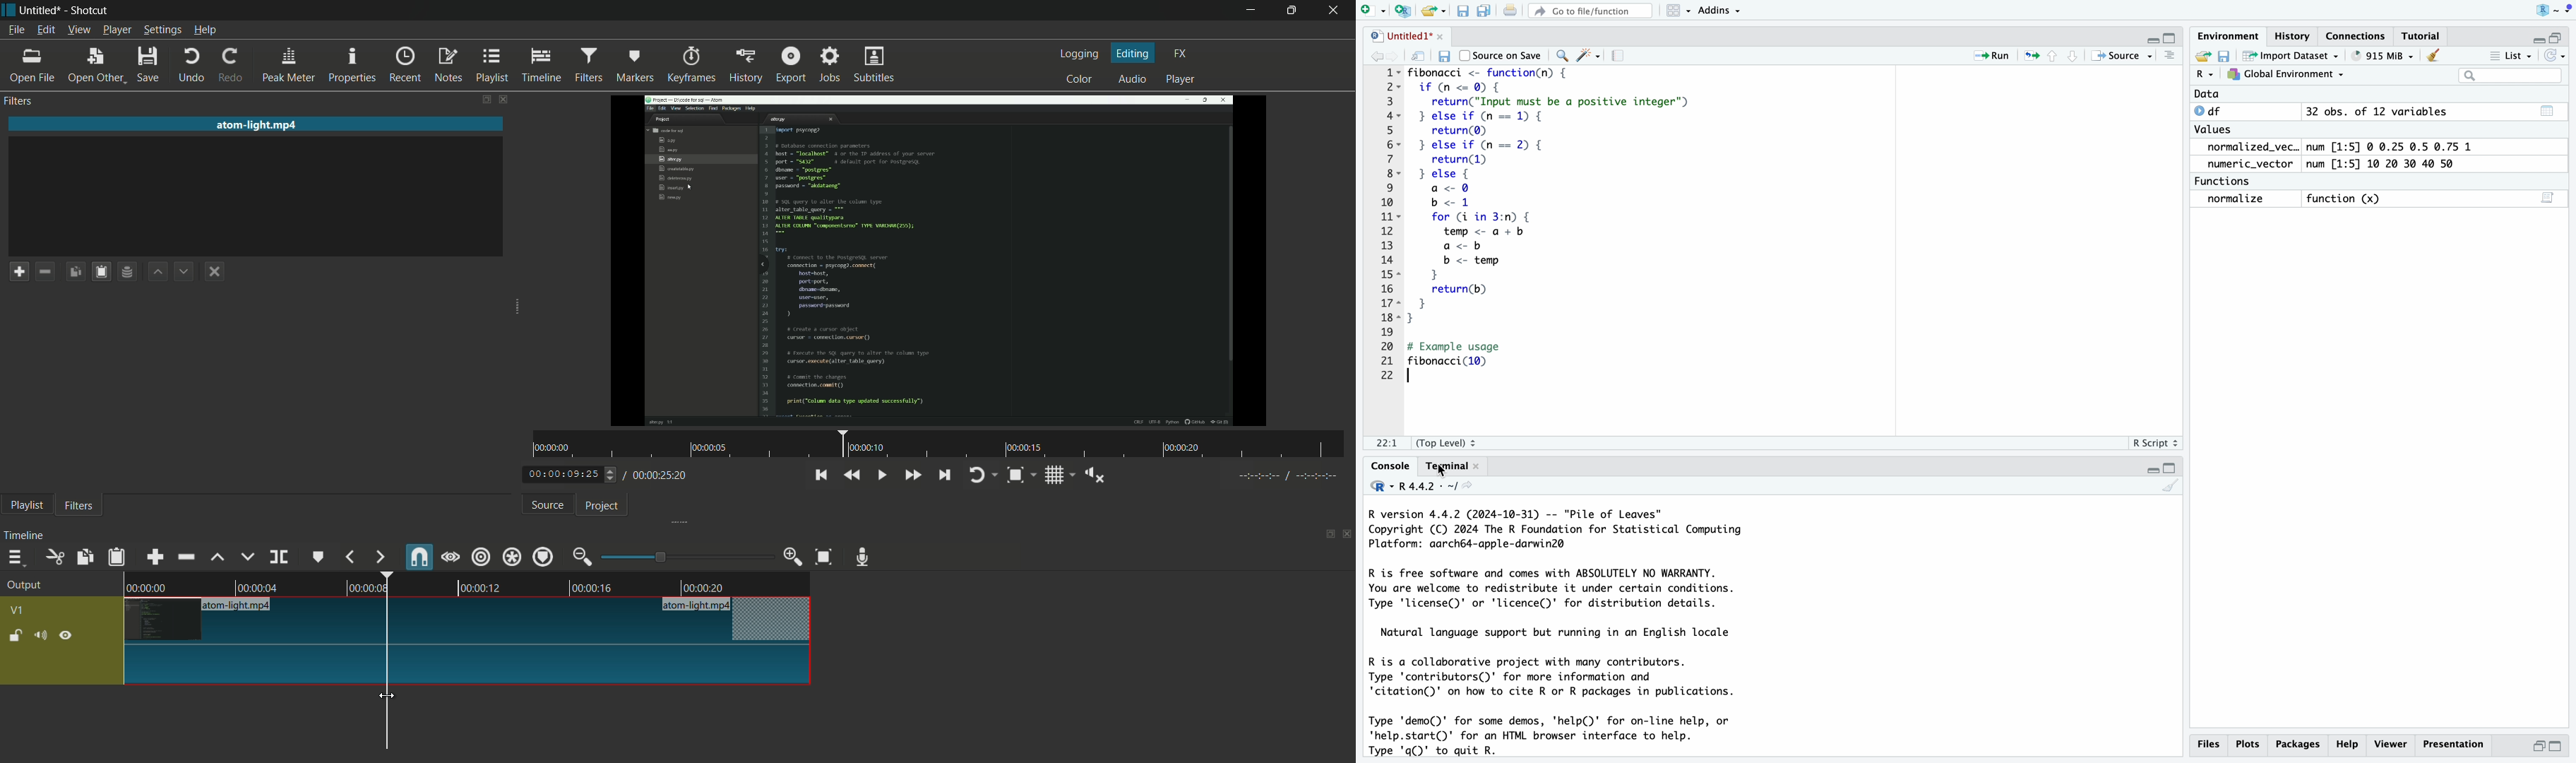 Image resolution: width=2576 pixels, height=784 pixels. I want to click on packages, so click(2298, 746).